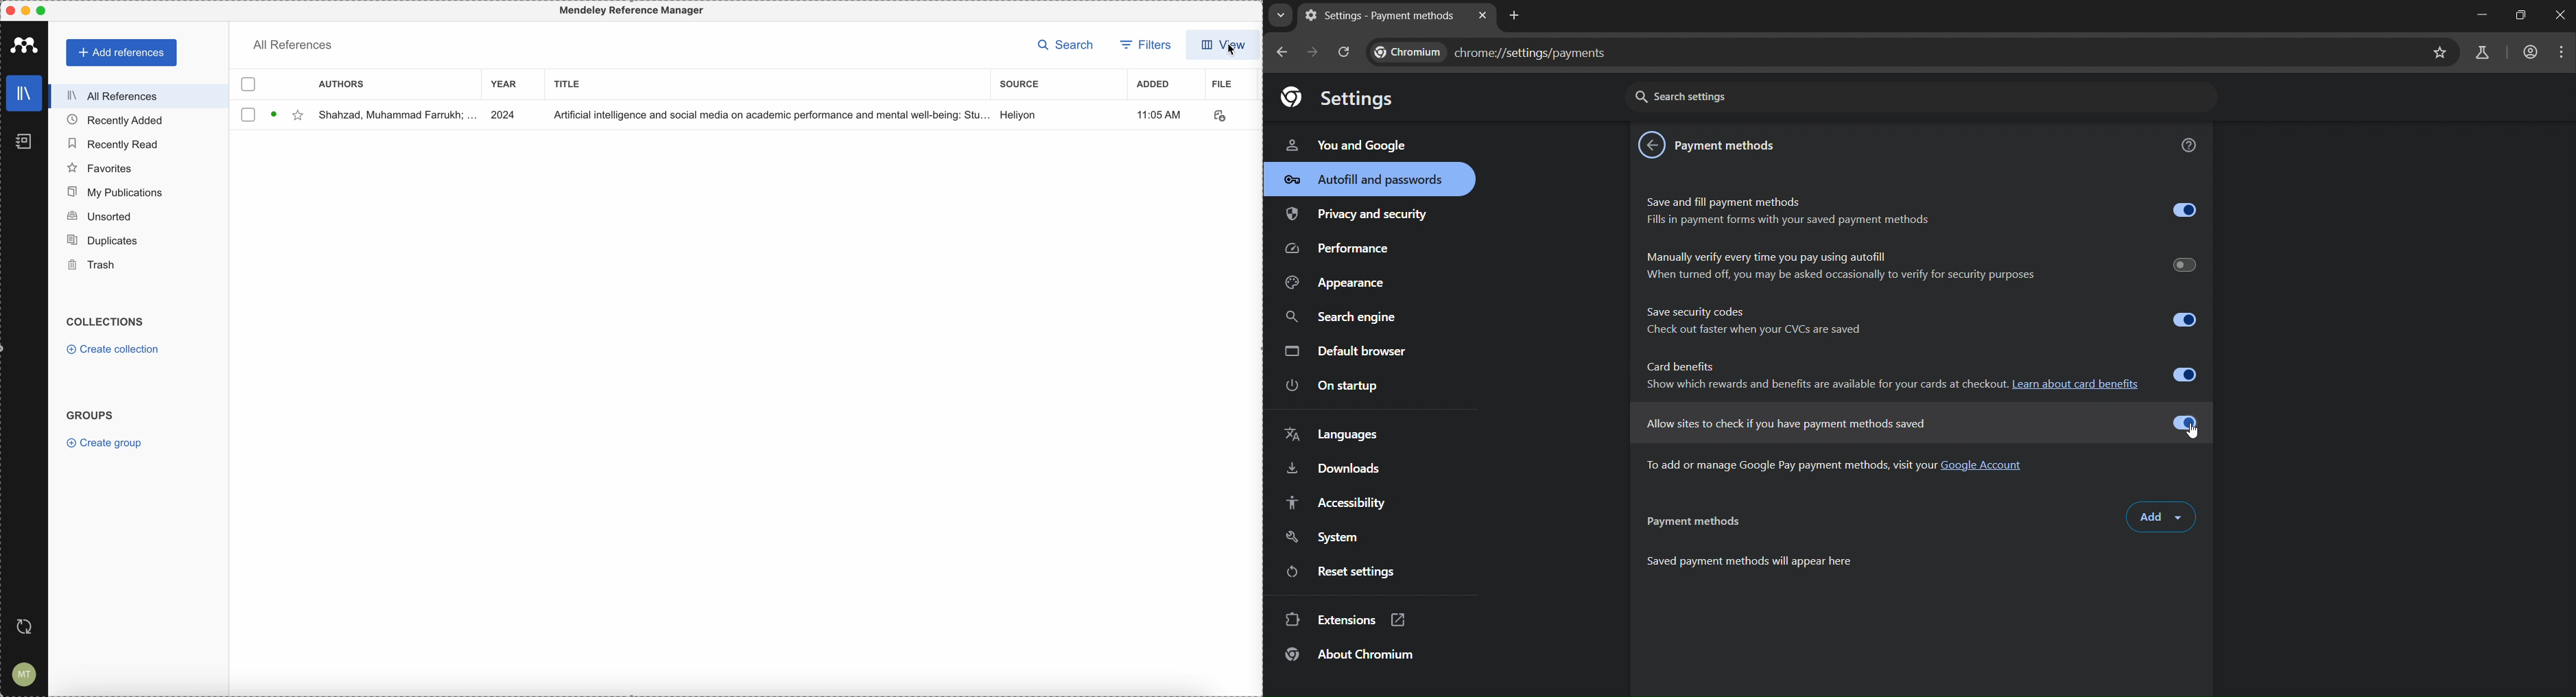 Image resolution: width=2576 pixels, height=700 pixels. What do you see at coordinates (342, 85) in the screenshot?
I see `authors` at bounding box center [342, 85].